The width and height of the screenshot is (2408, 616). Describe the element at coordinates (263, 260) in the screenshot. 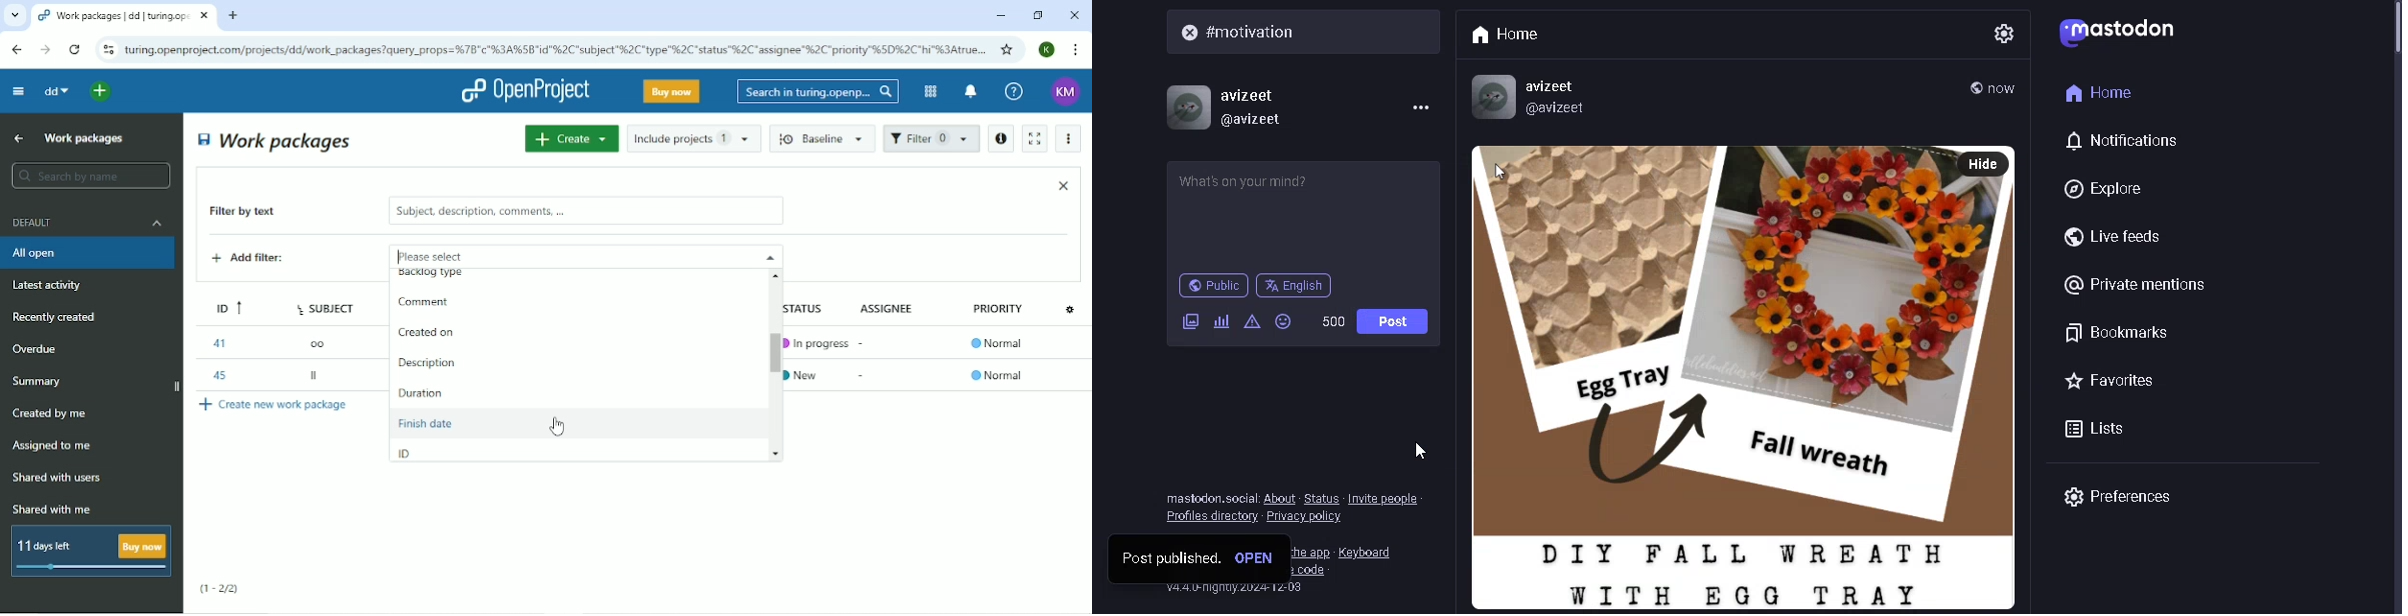

I see `Add filter` at that location.